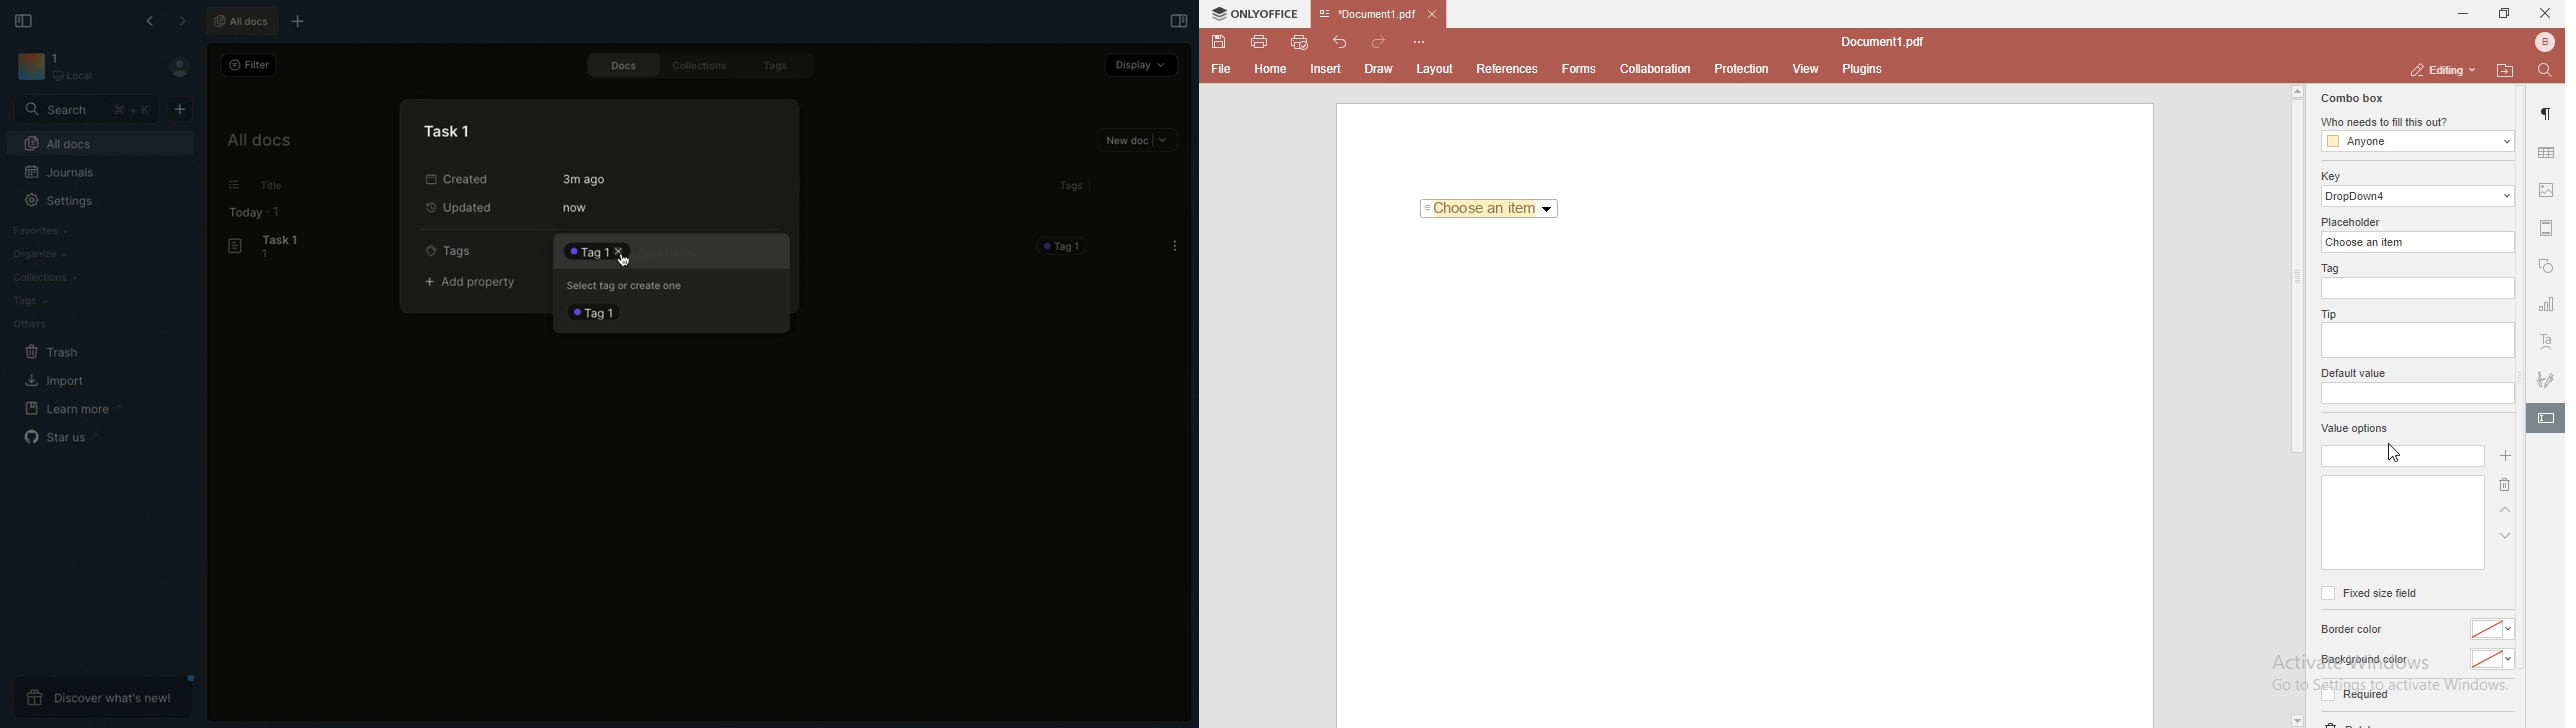 Image resolution: width=2576 pixels, height=728 pixels. Describe the element at coordinates (2330, 176) in the screenshot. I see `key` at that location.